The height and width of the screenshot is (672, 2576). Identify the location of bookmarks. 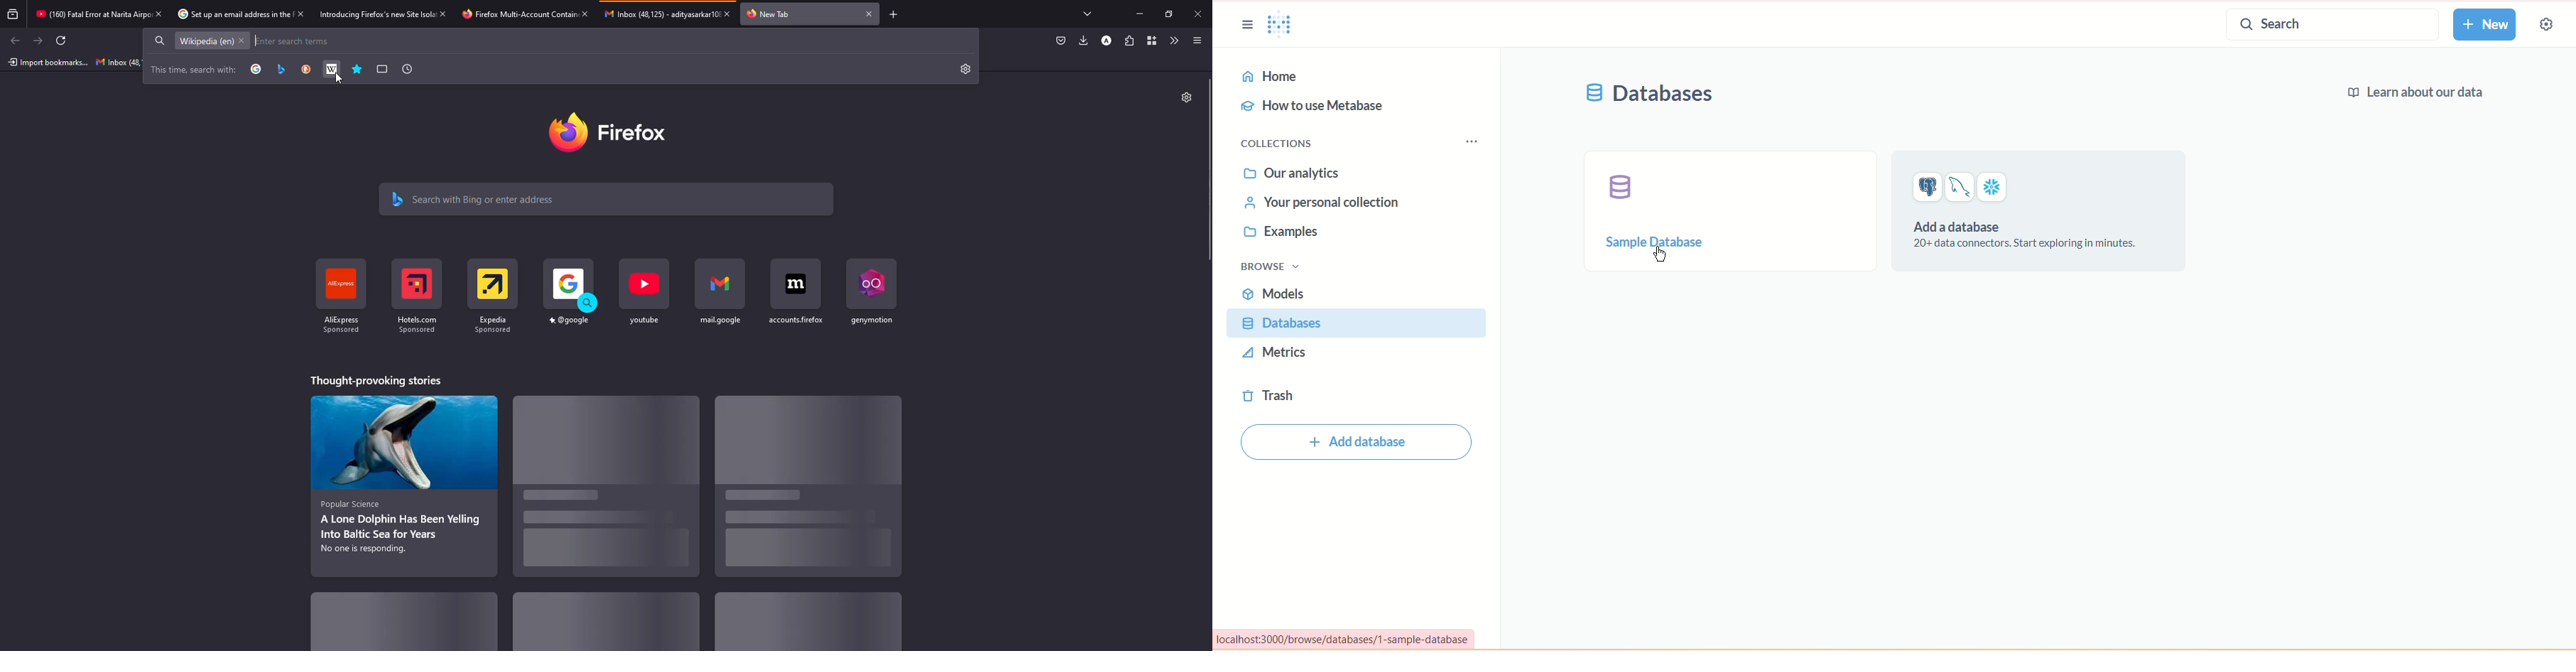
(358, 70).